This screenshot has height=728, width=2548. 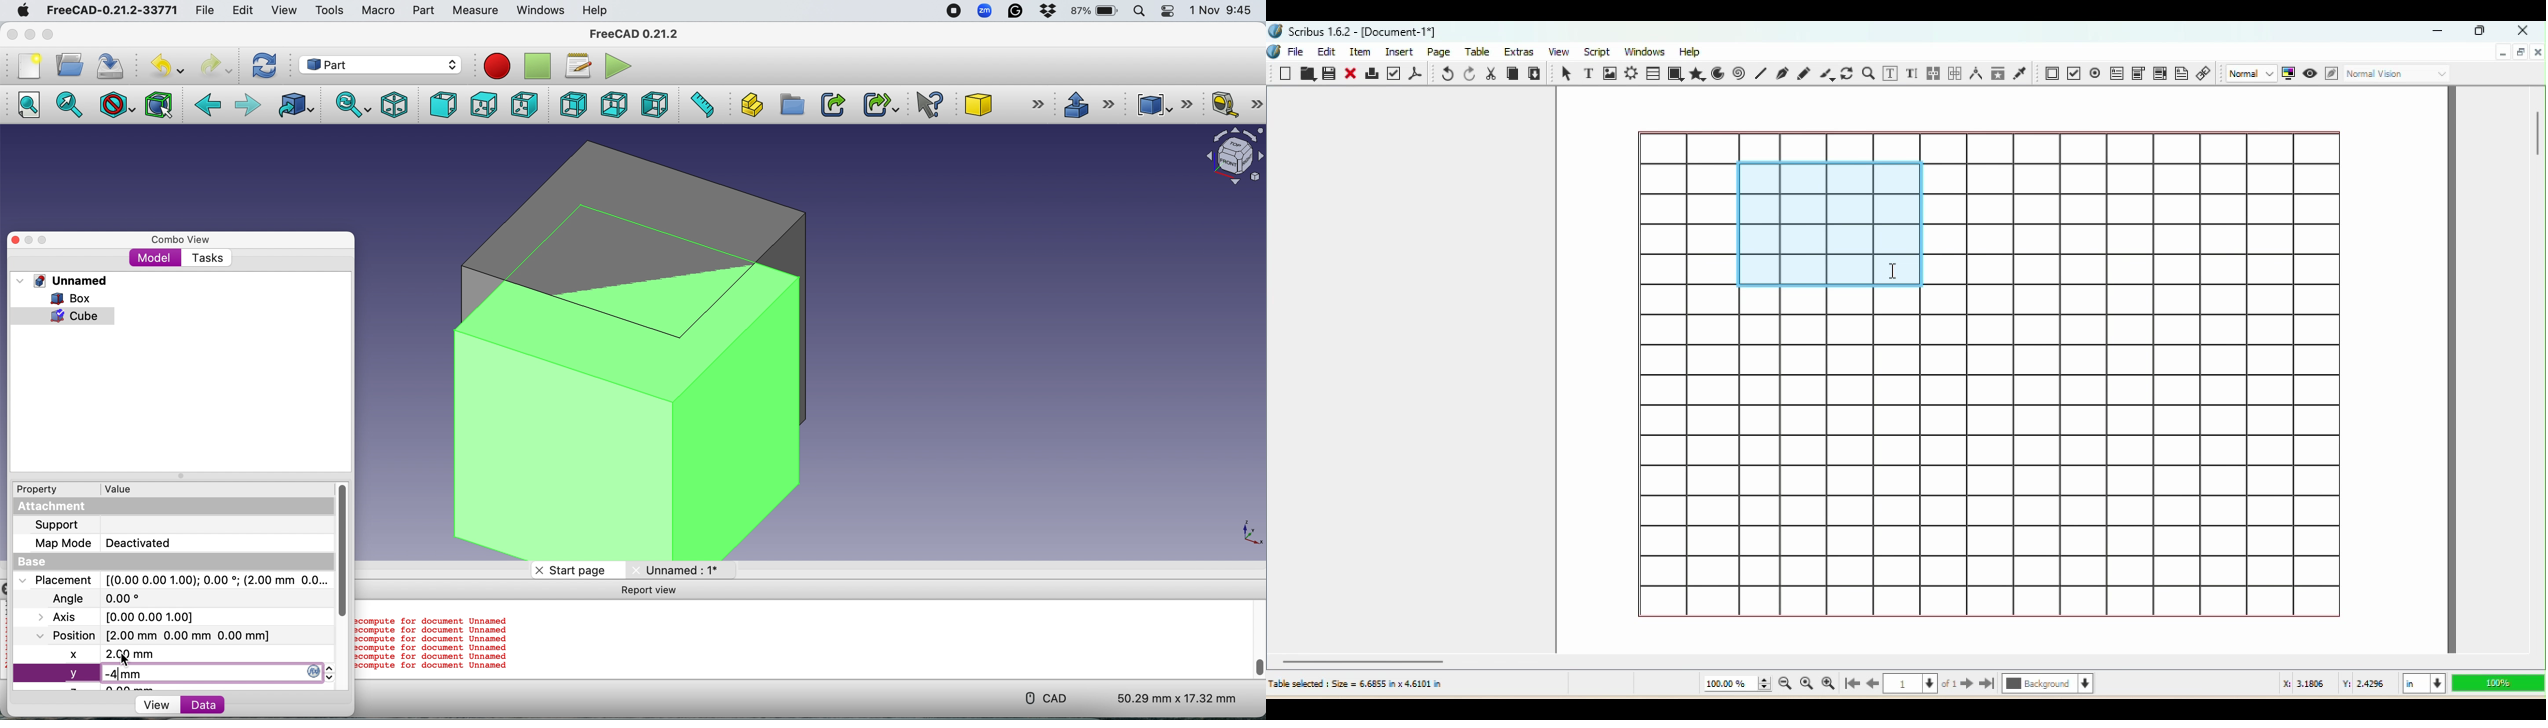 I want to click on Spiral, so click(x=1741, y=74).